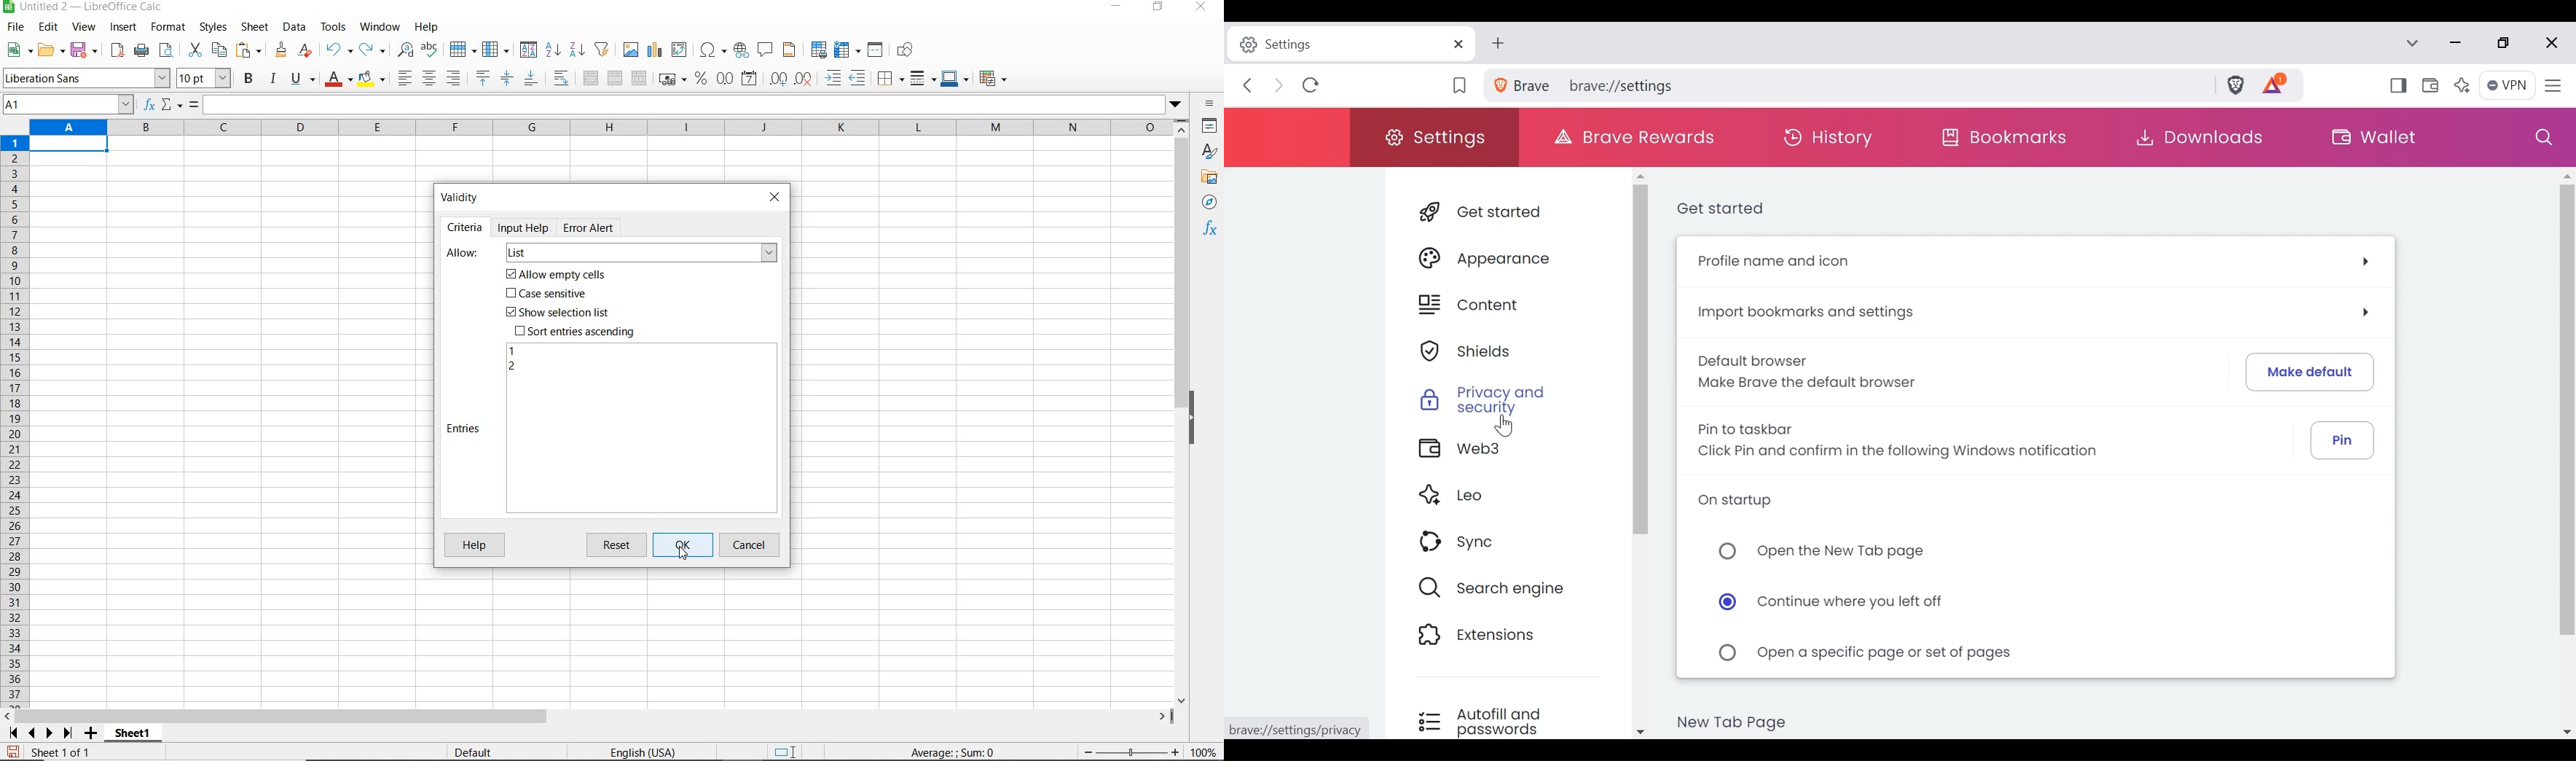  Describe the element at coordinates (511, 367) in the screenshot. I see `2` at that location.